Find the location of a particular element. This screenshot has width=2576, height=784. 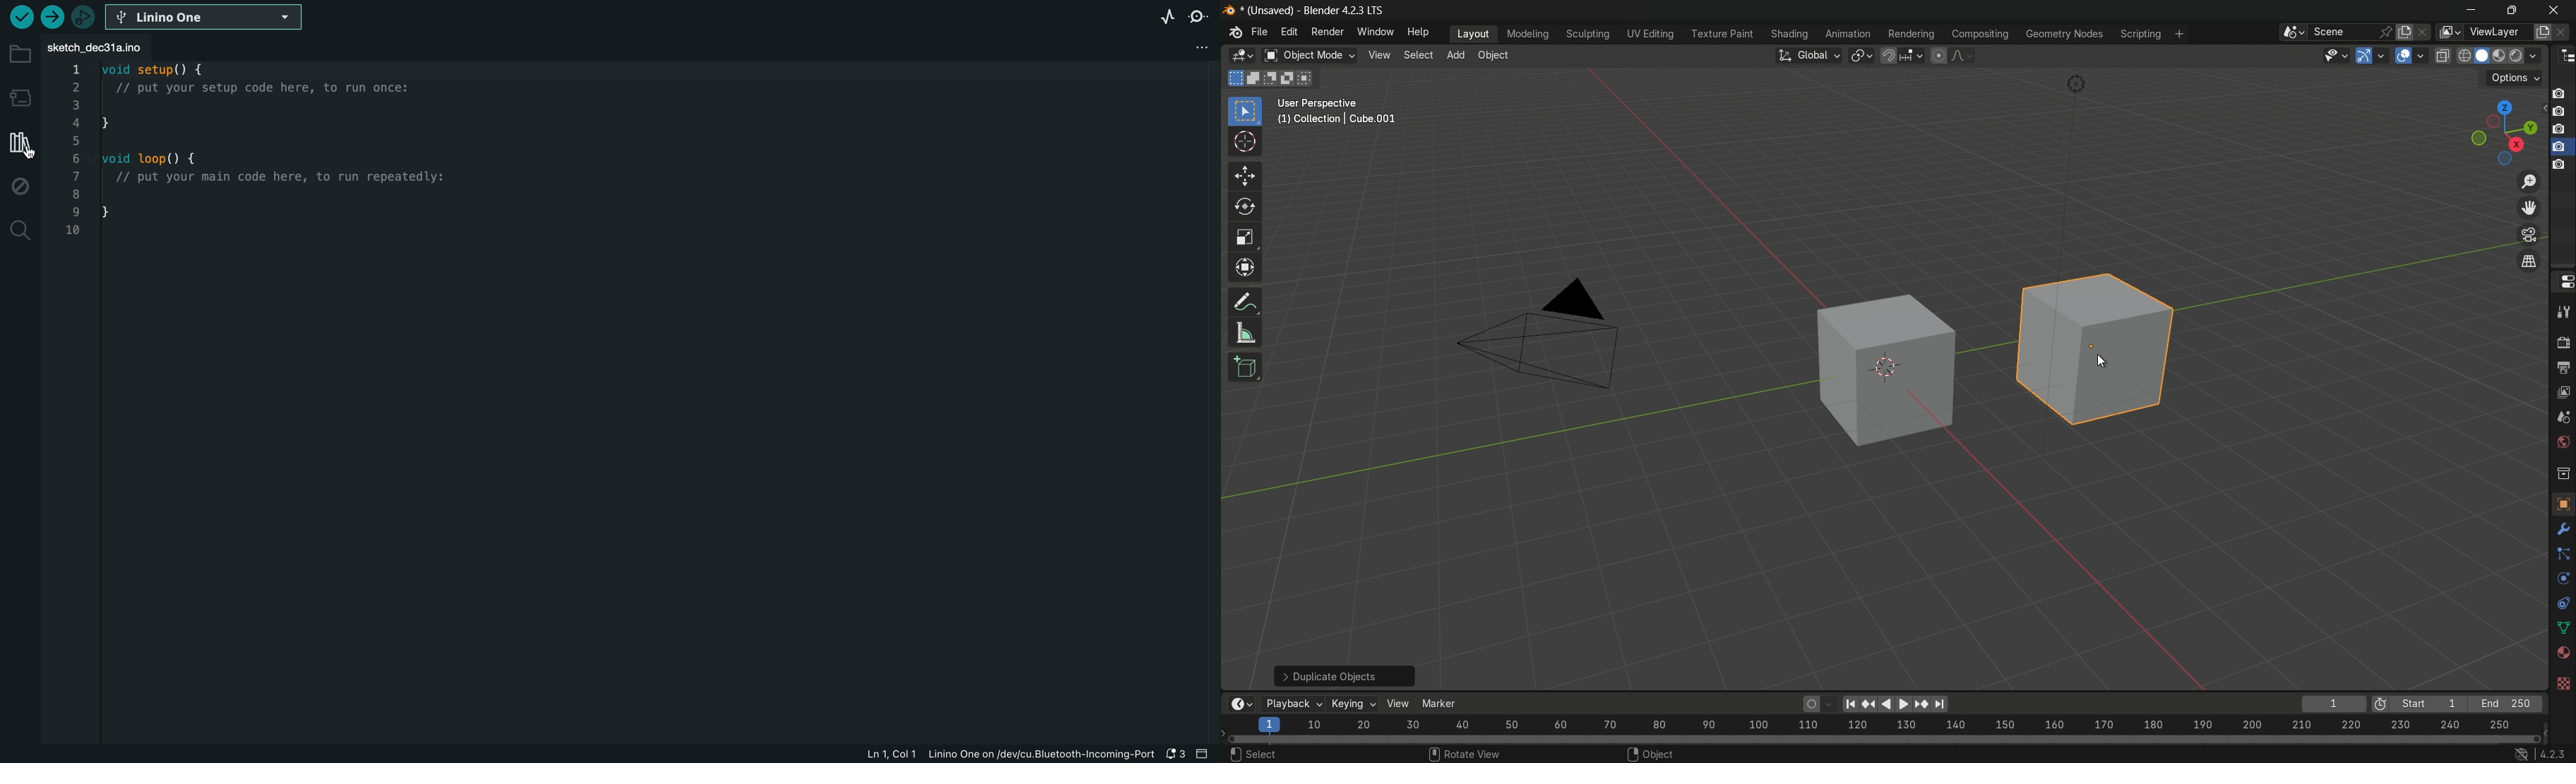

serial monitor is located at coordinates (1201, 19).